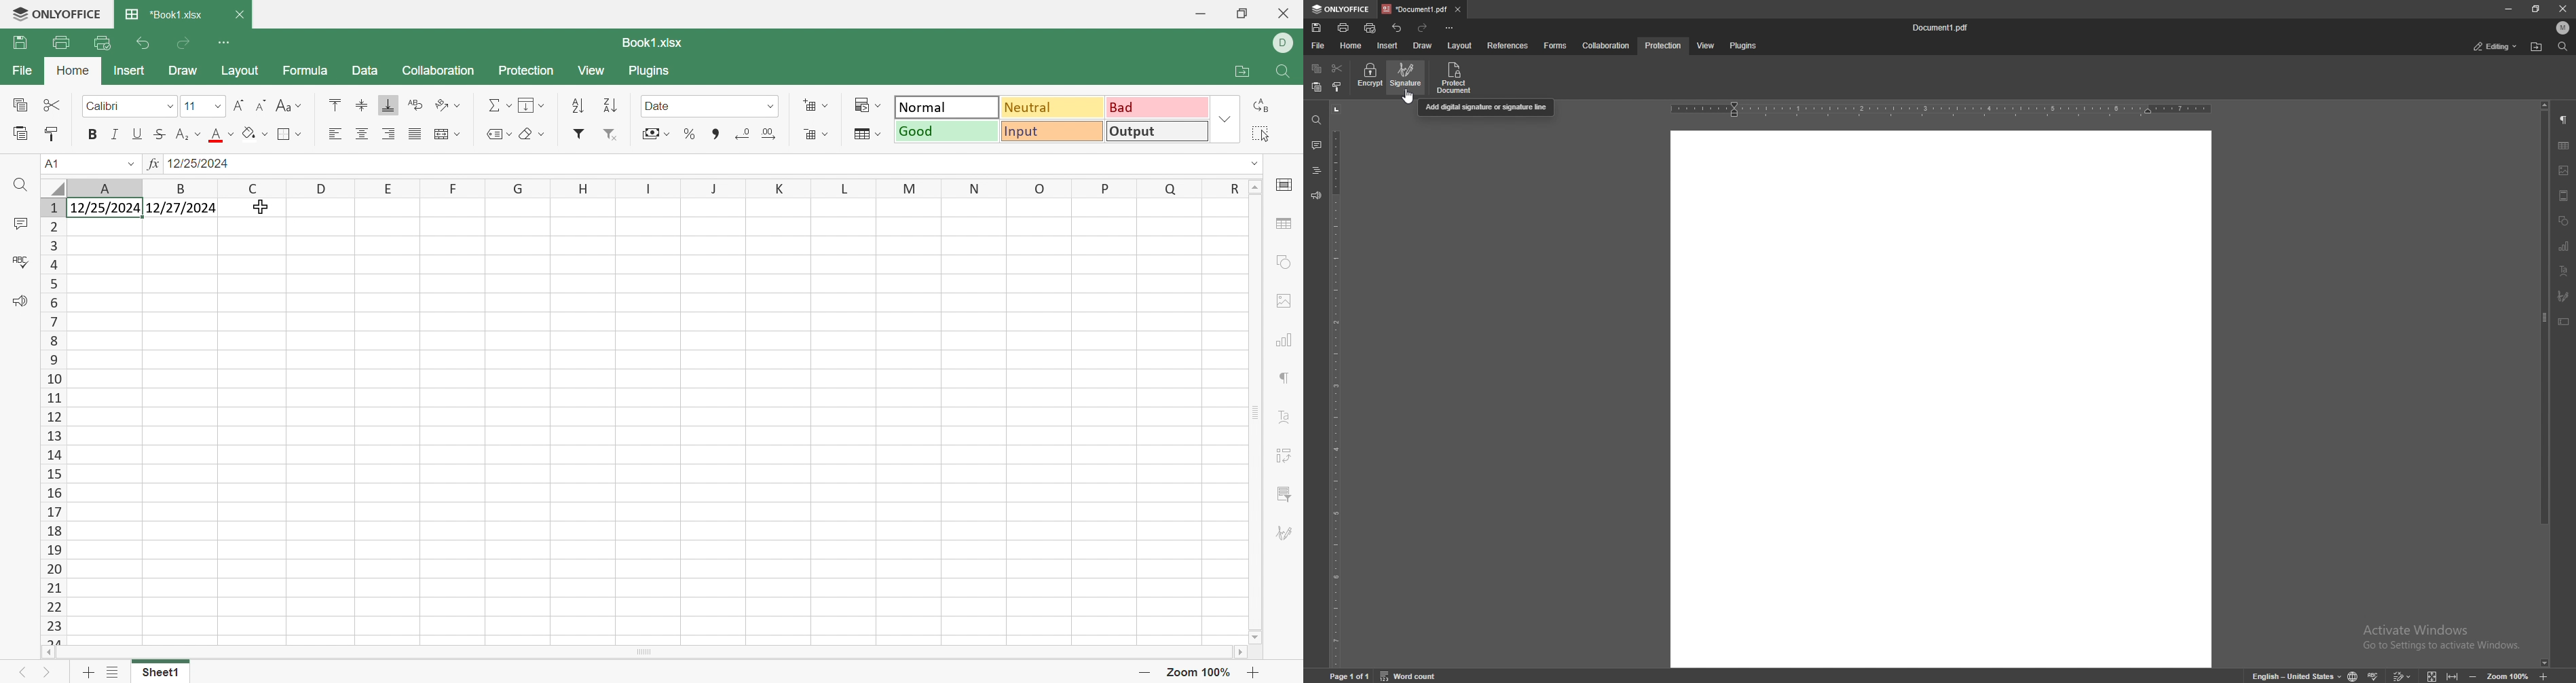 The image size is (2576, 700). What do you see at coordinates (651, 73) in the screenshot?
I see `Plugins` at bounding box center [651, 73].